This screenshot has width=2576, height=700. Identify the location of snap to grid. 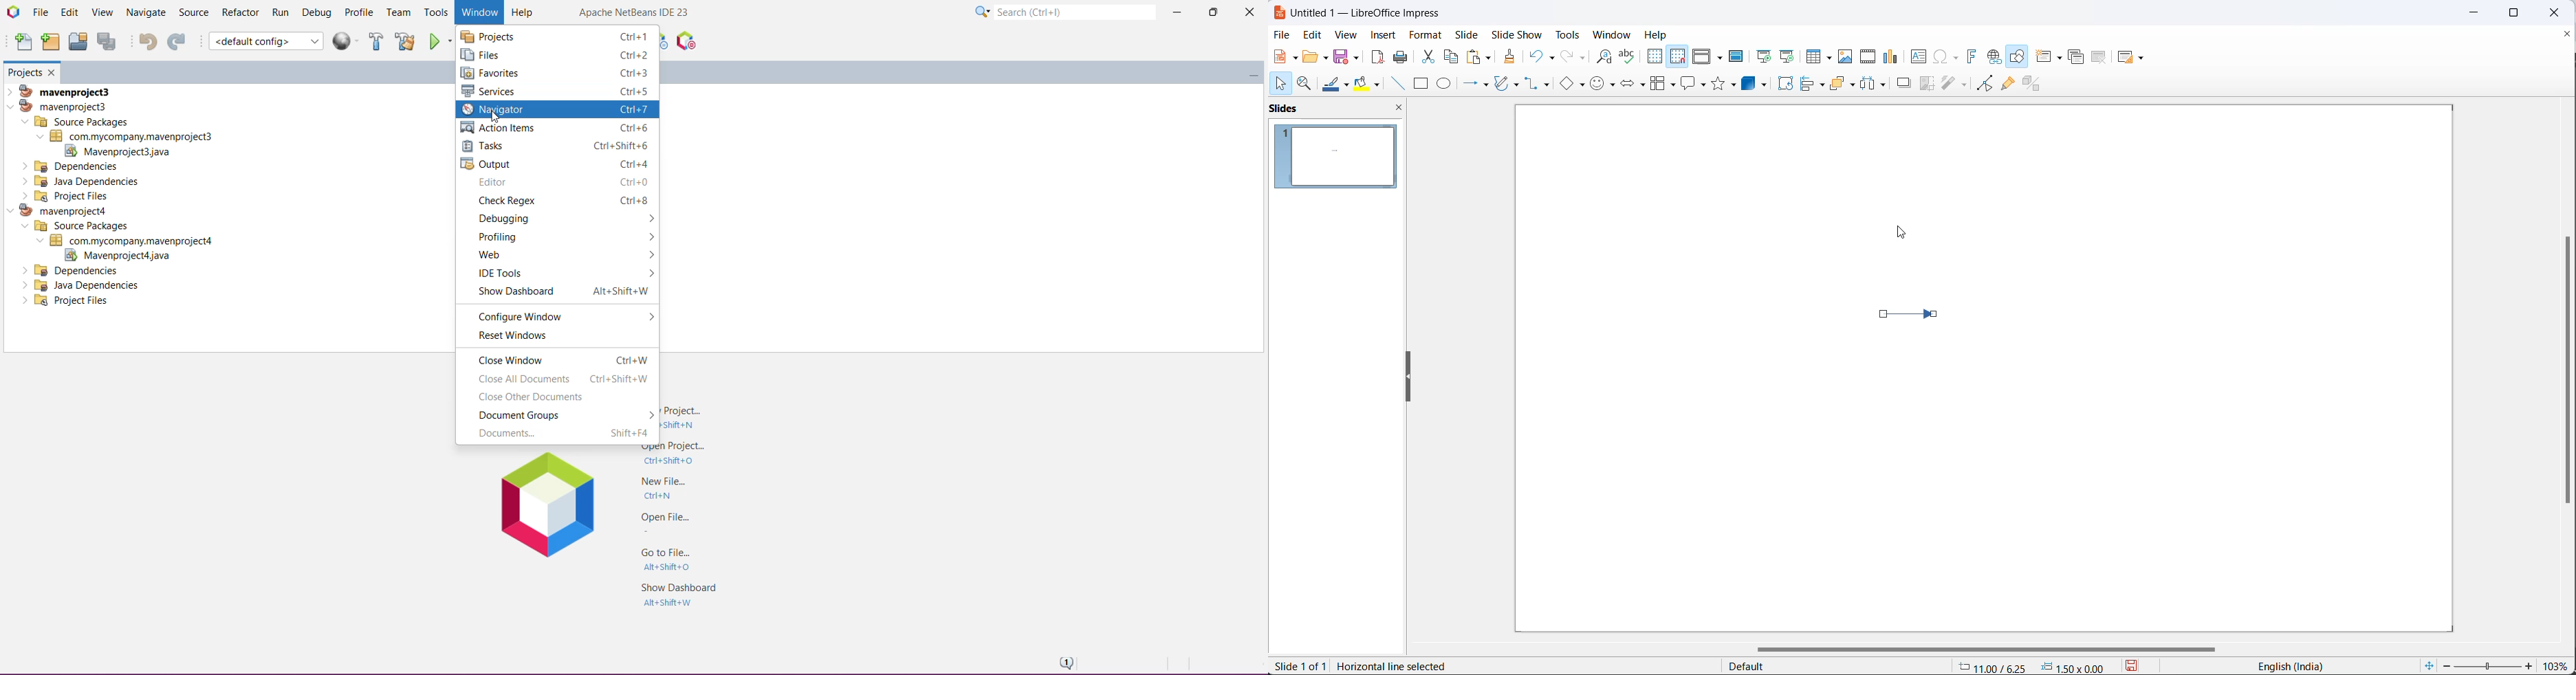
(1676, 56).